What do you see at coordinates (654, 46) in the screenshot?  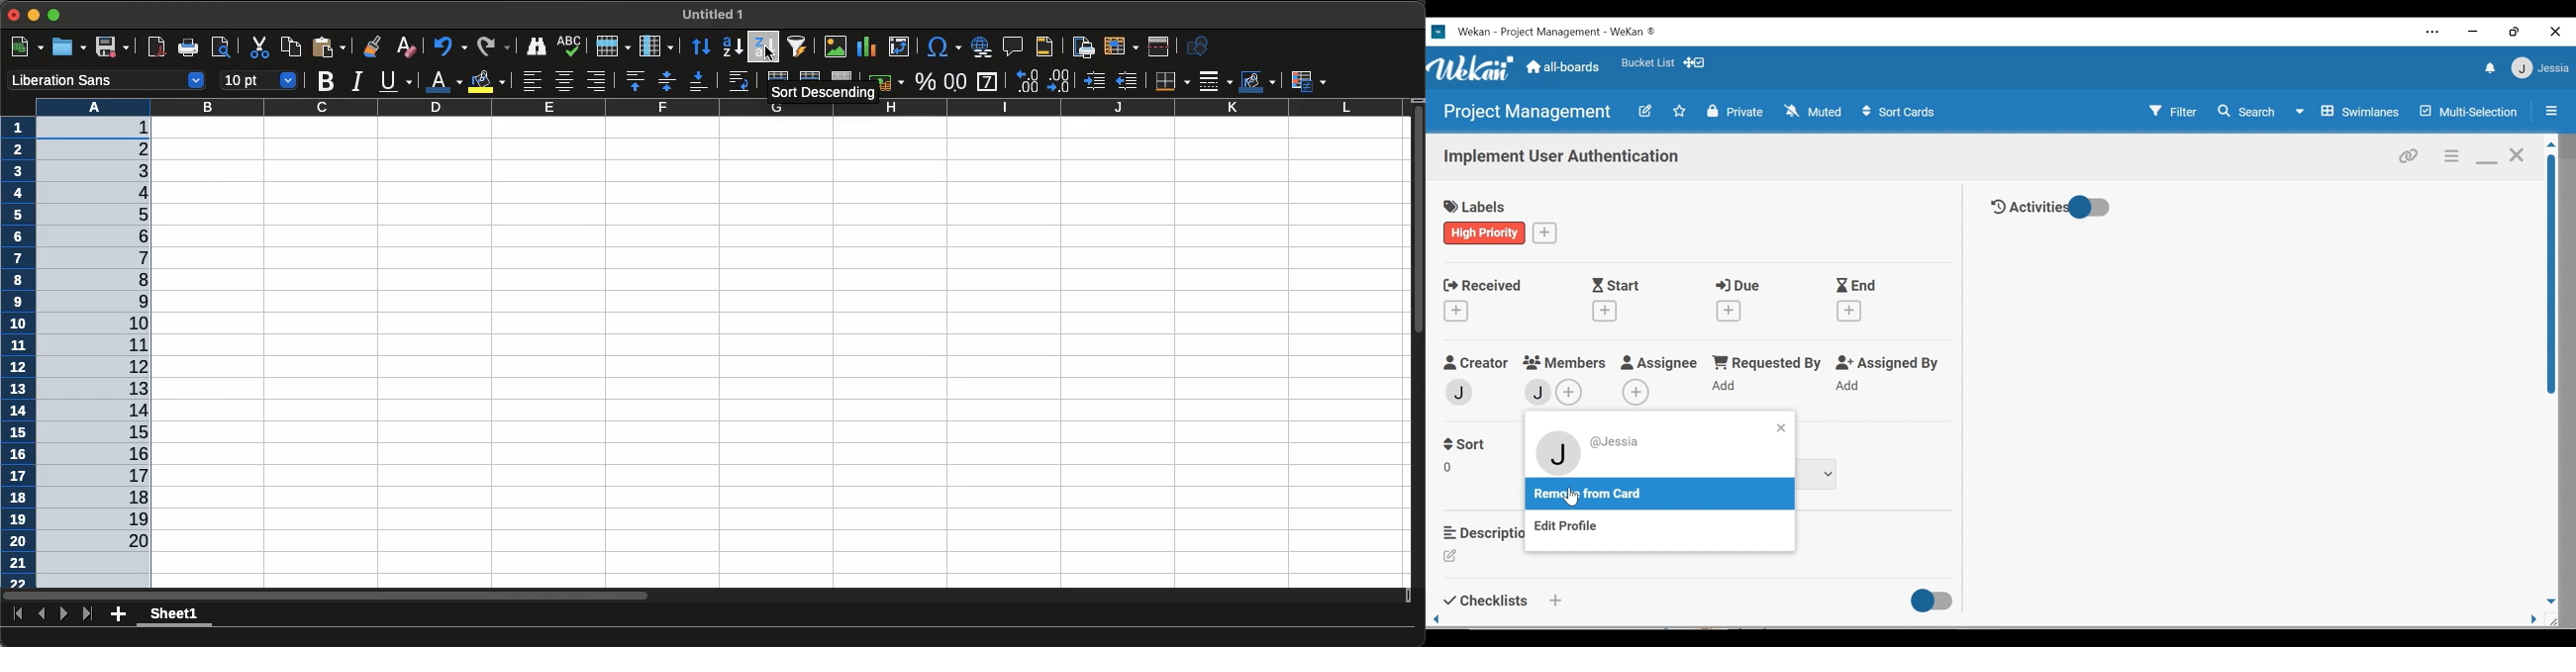 I see `Column` at bounding box center [654, 46].